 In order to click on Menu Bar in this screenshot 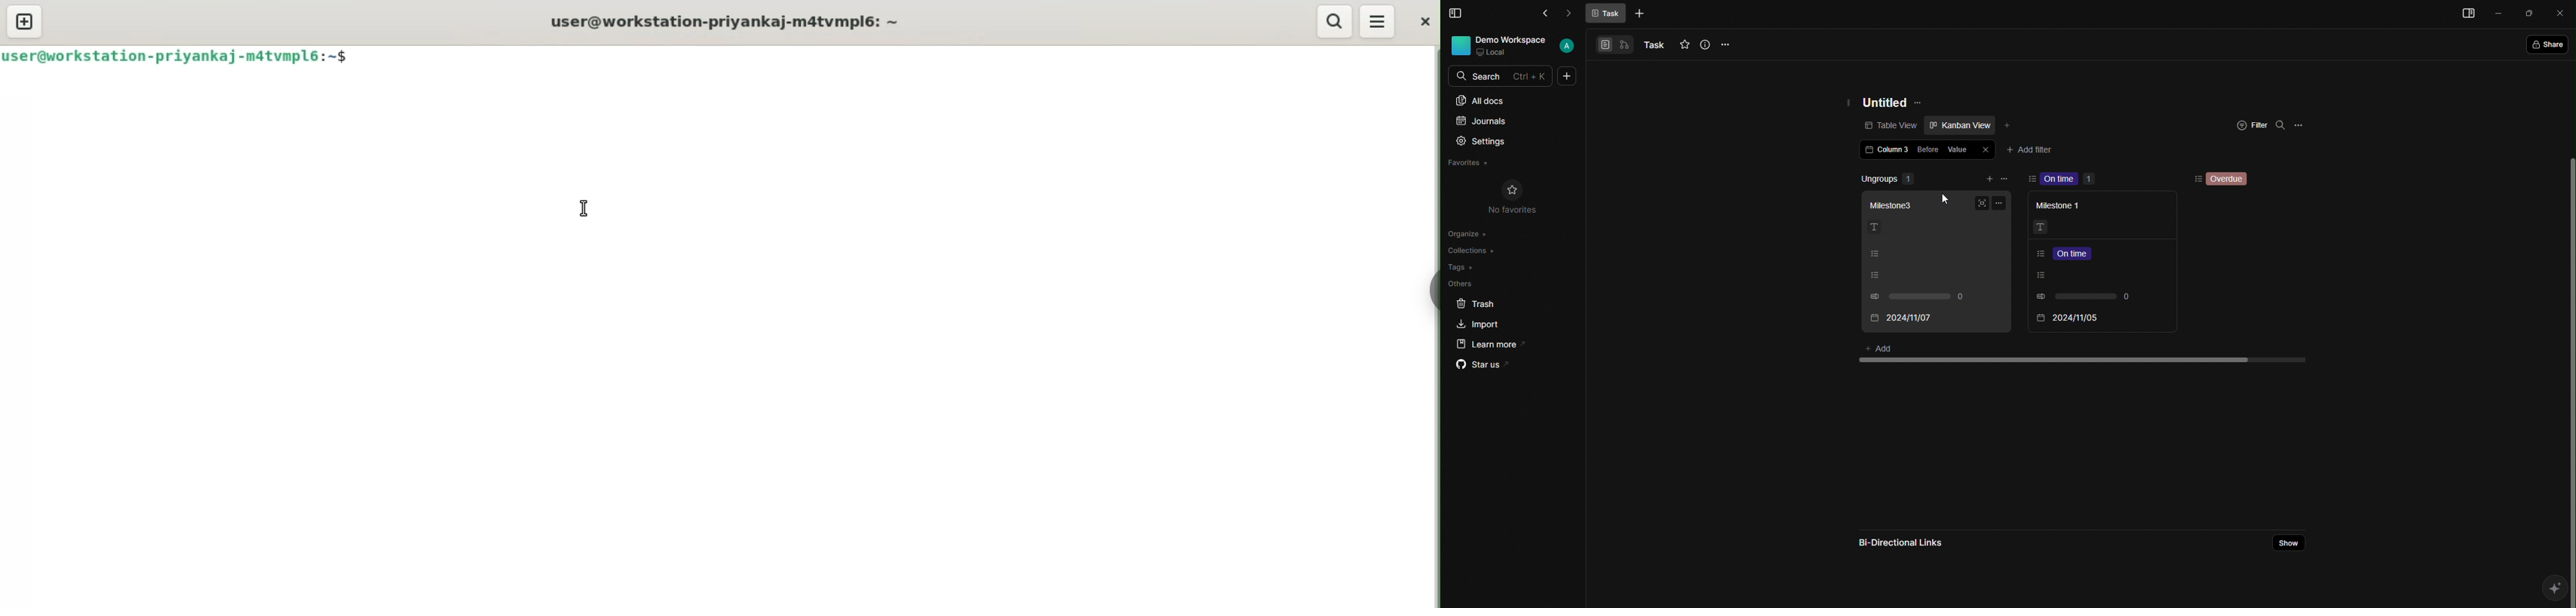, I will do `click(1456, 12)`.